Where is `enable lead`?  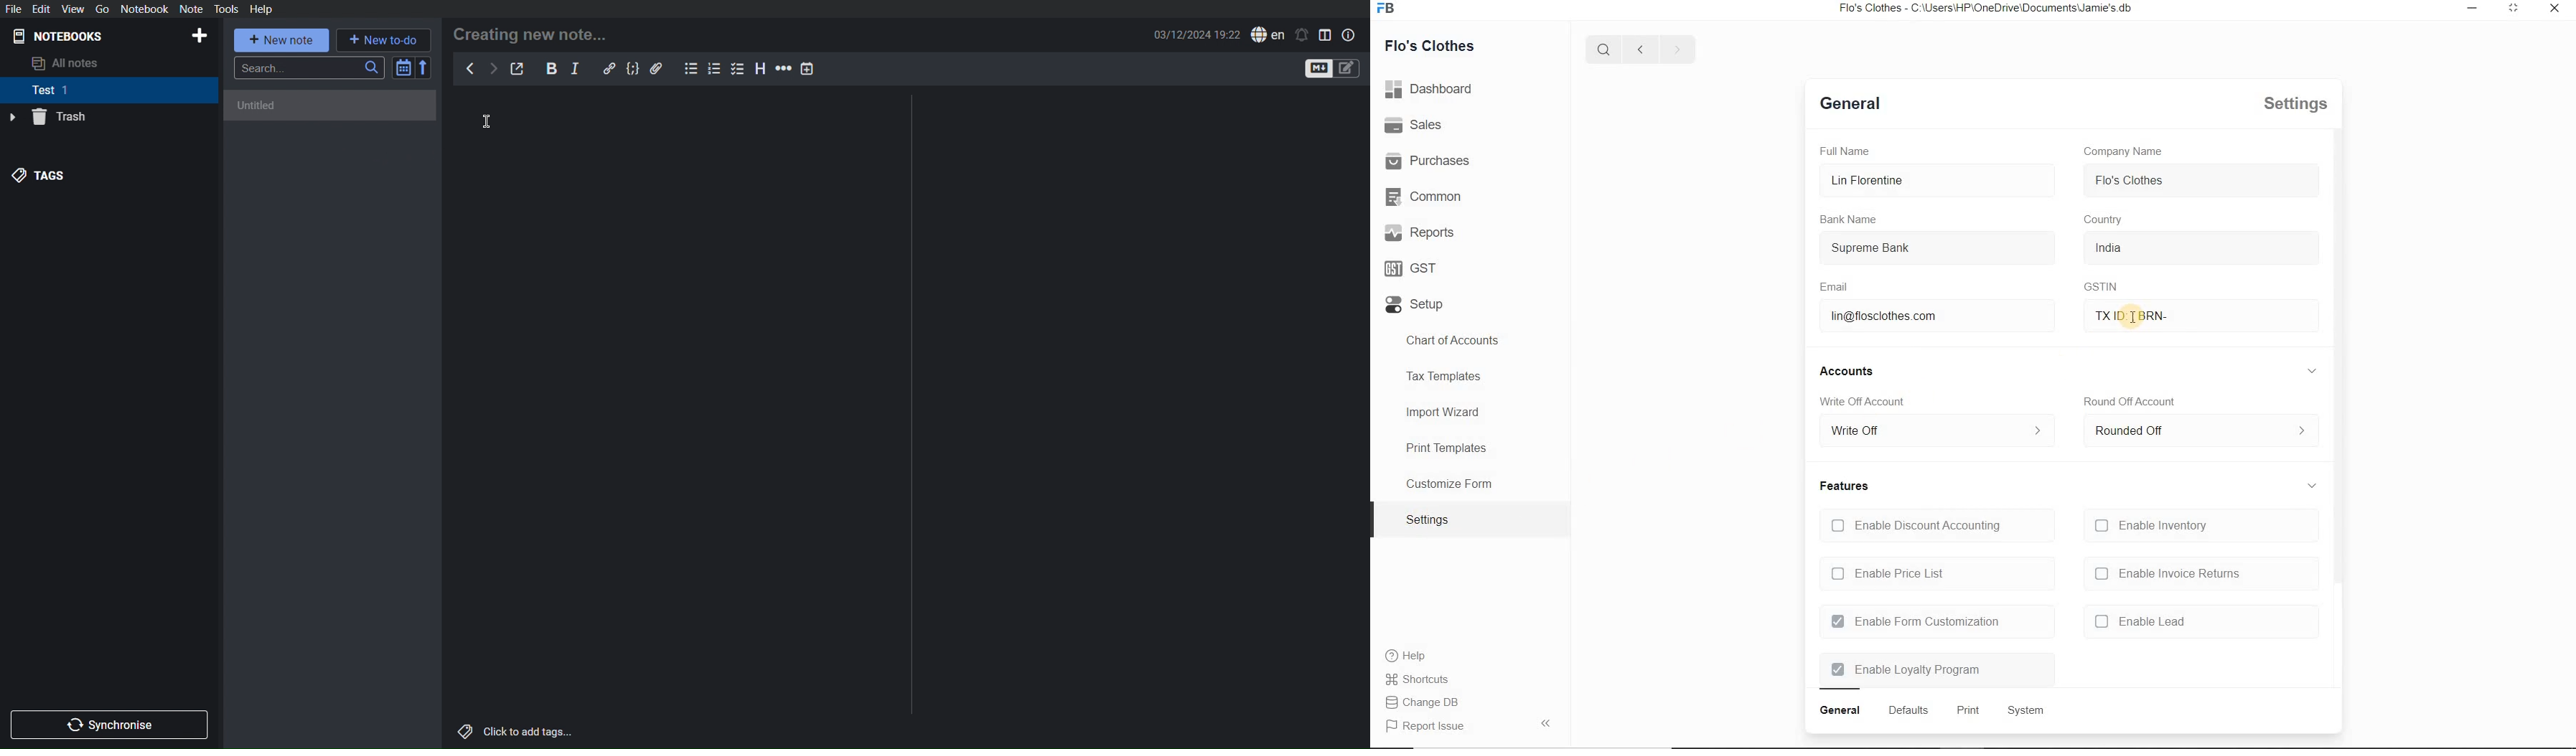
enable lead is located at coordinates (2140, 621).